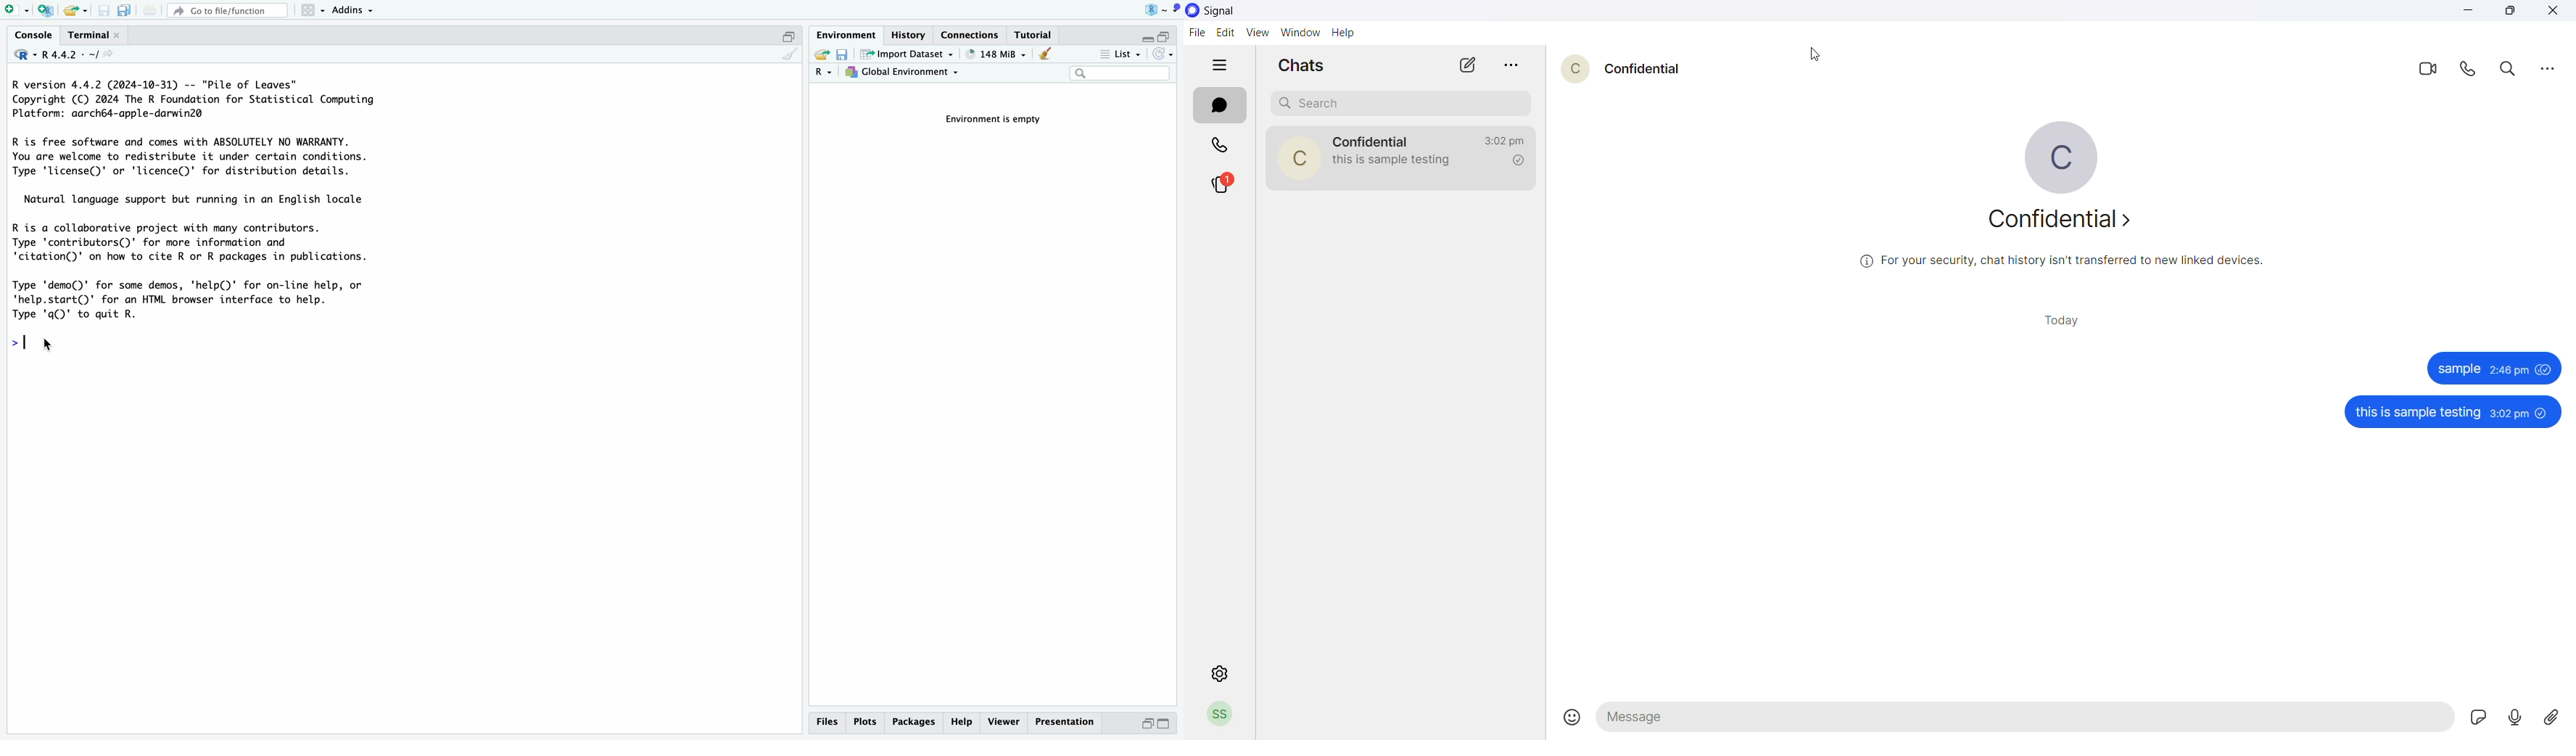 This screenshot has height=756, width=2576. What do you see at coordinates (1219, 715) in the screenshot?
I see `profile` at bounding box center [1219, 715].